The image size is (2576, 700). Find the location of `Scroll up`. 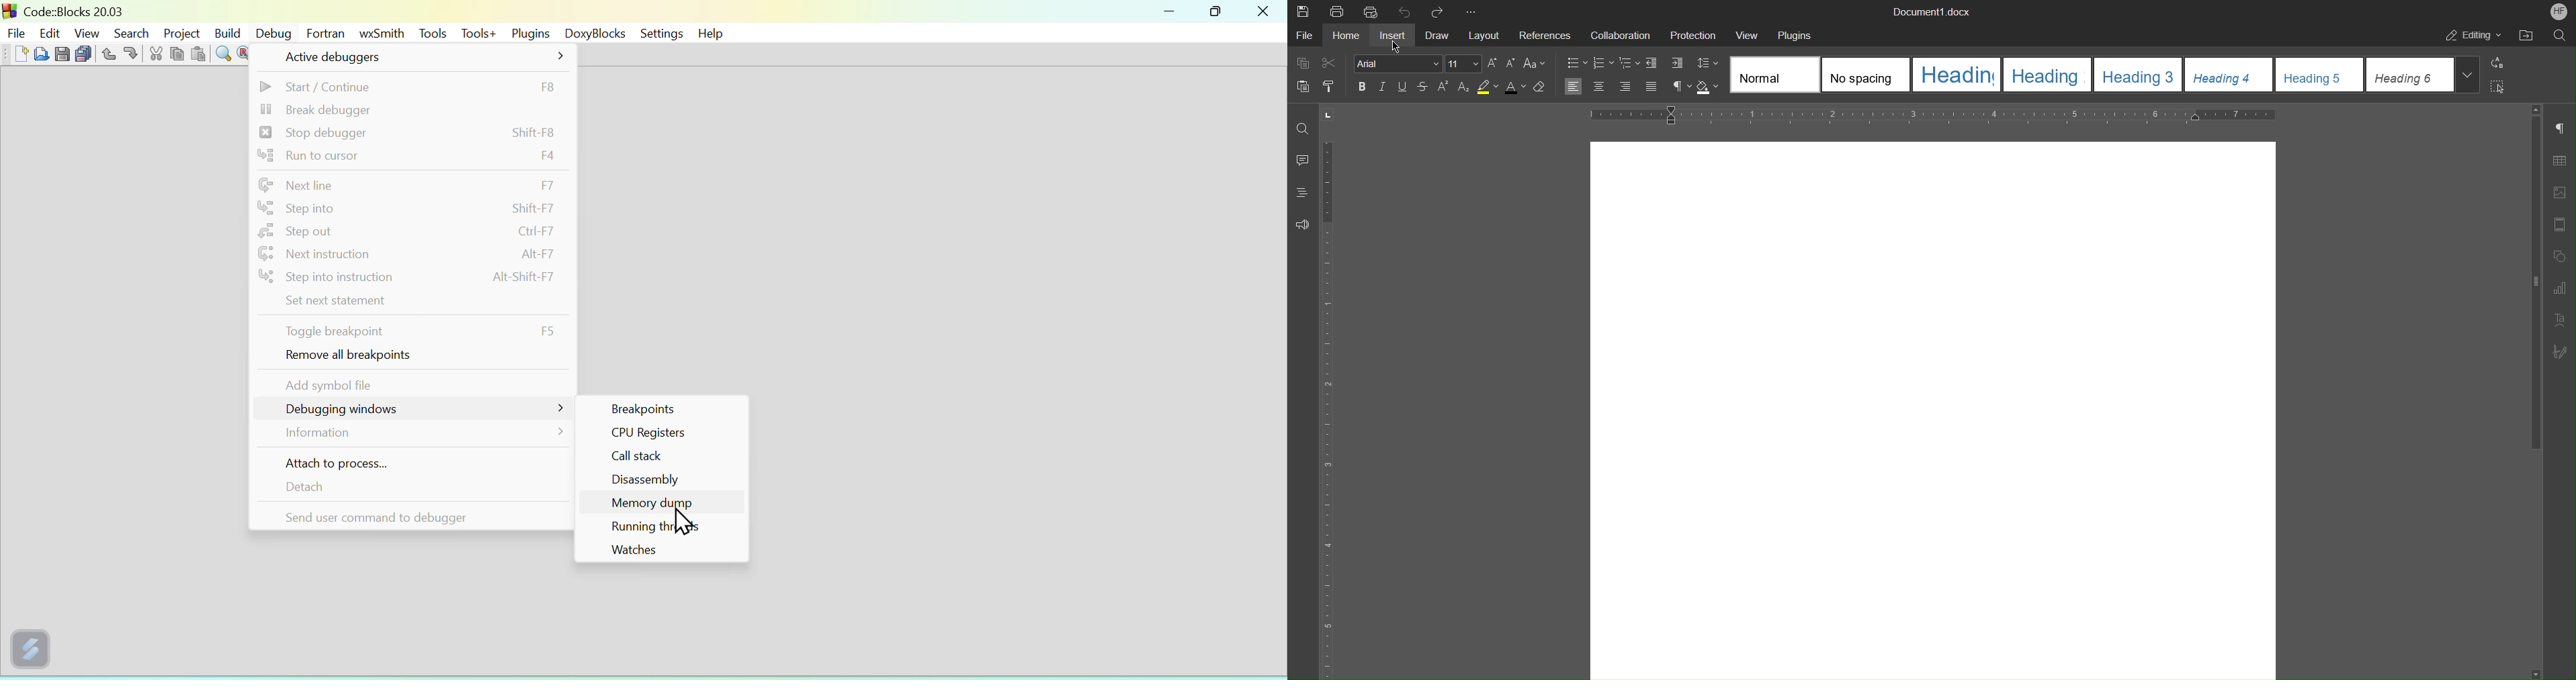

Scroll up is located at coordinates (2536, 108).